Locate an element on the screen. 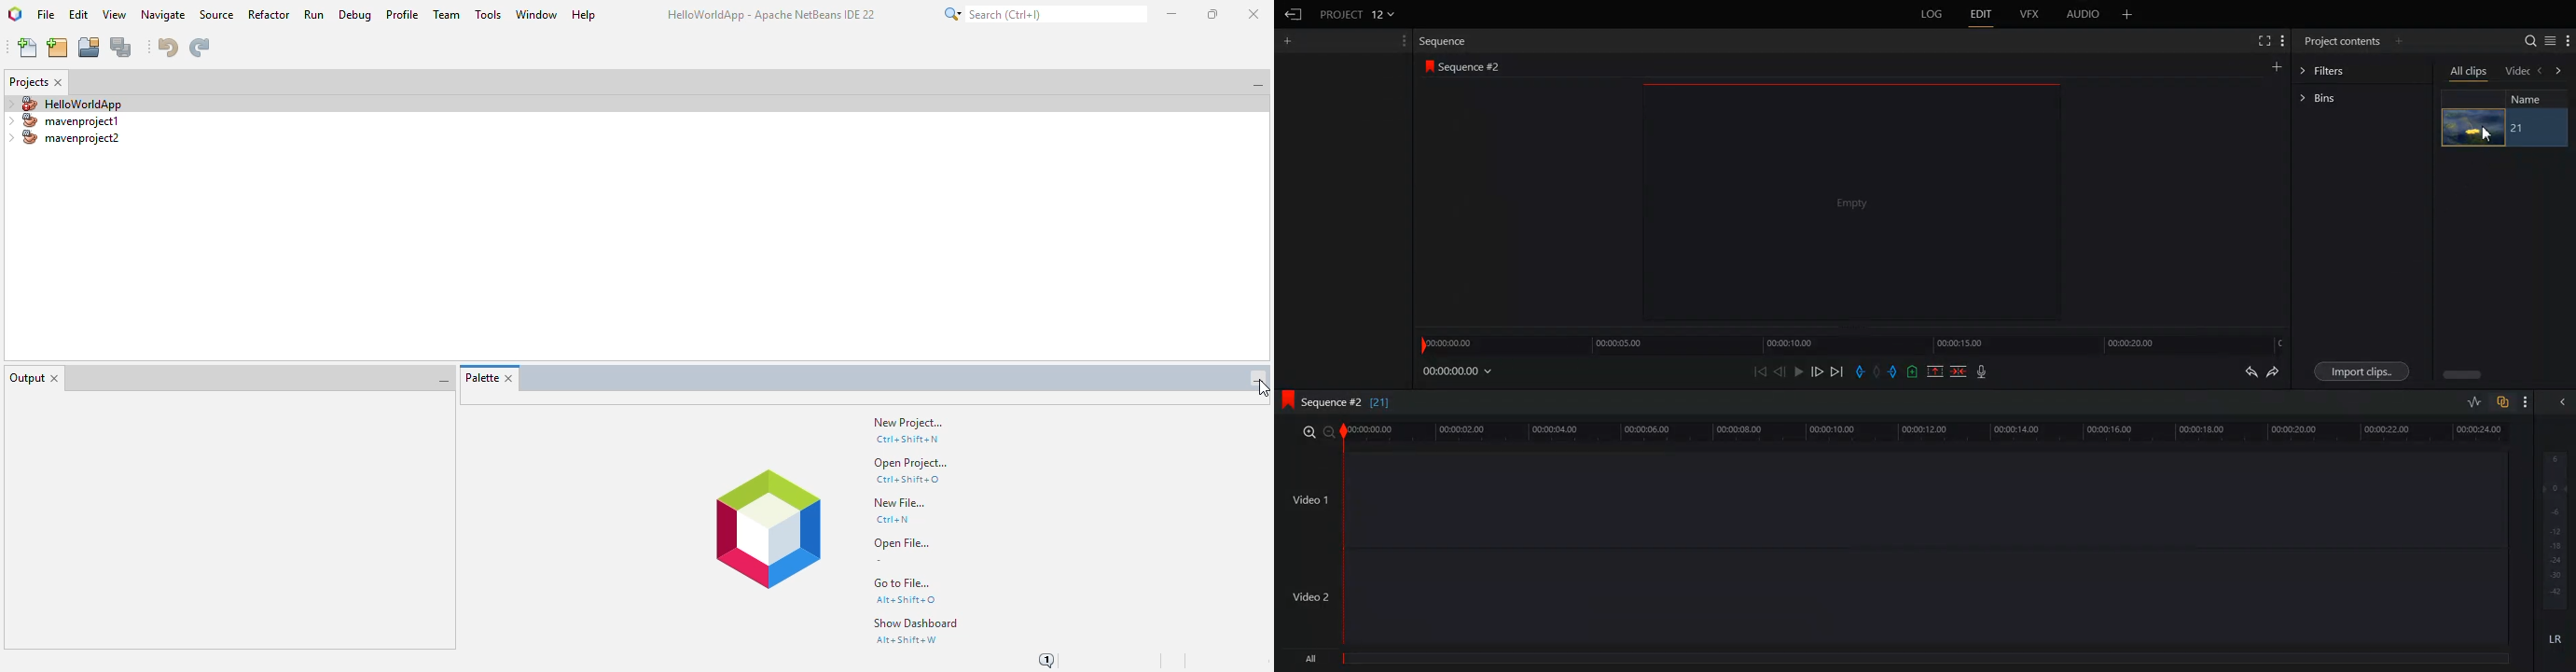 The width and height of the screenshot is (2576, 672). Add an Out Mark to current position is located at coordinates (1894, 371).